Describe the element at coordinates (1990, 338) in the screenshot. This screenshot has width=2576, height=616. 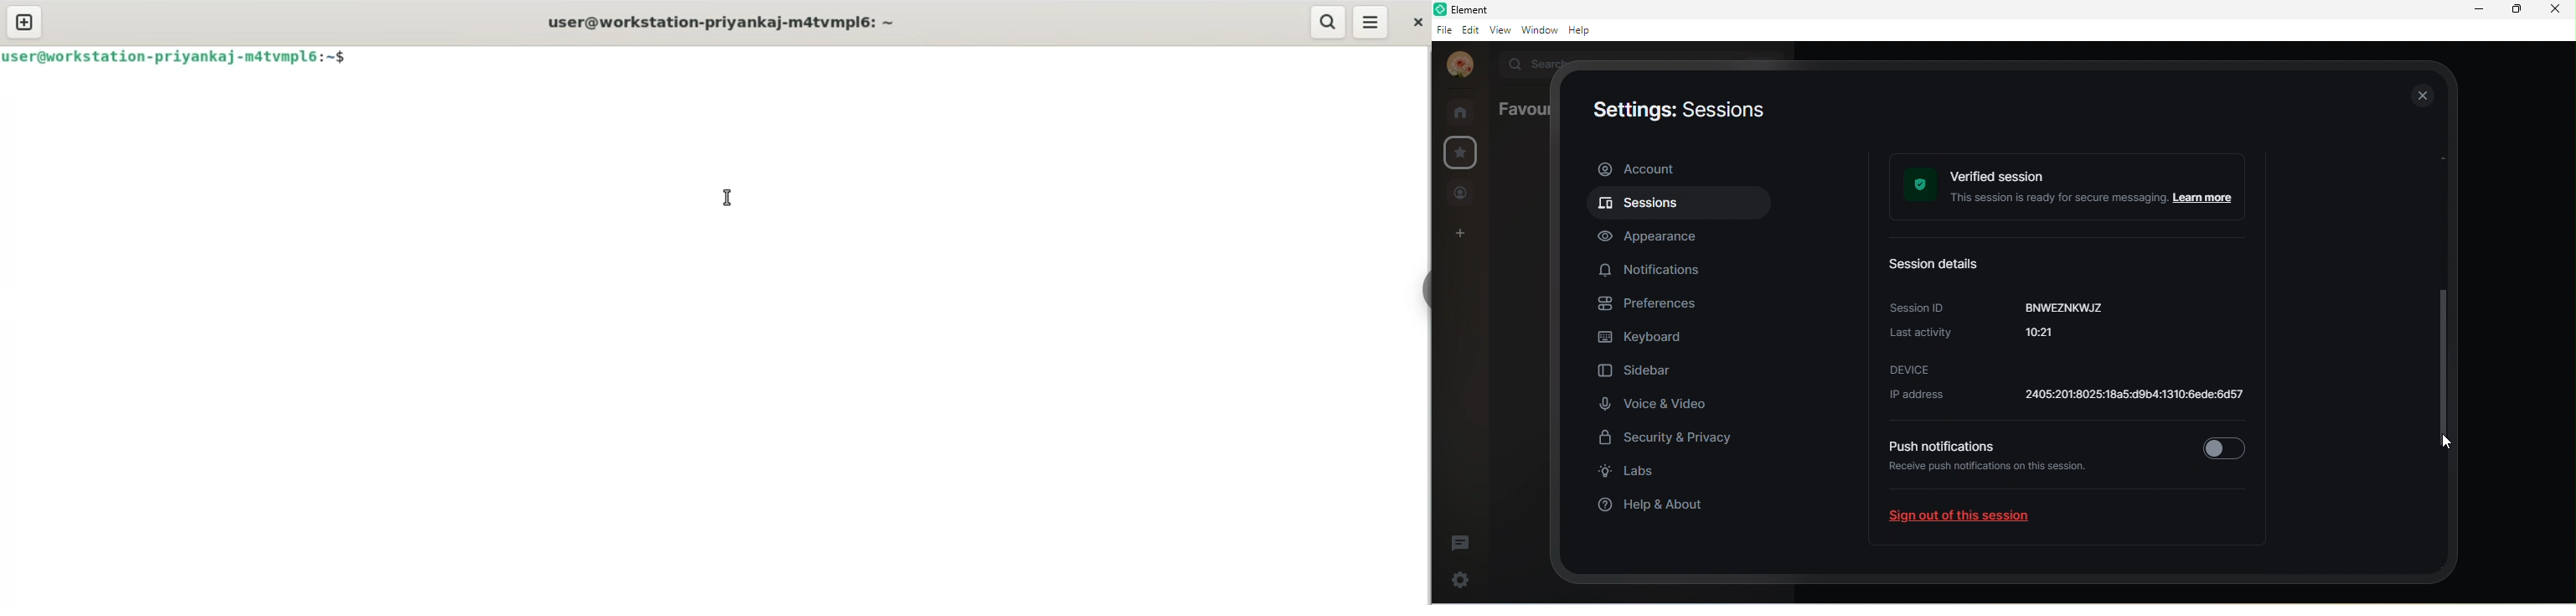
I see `last activity 10:21` at that location.